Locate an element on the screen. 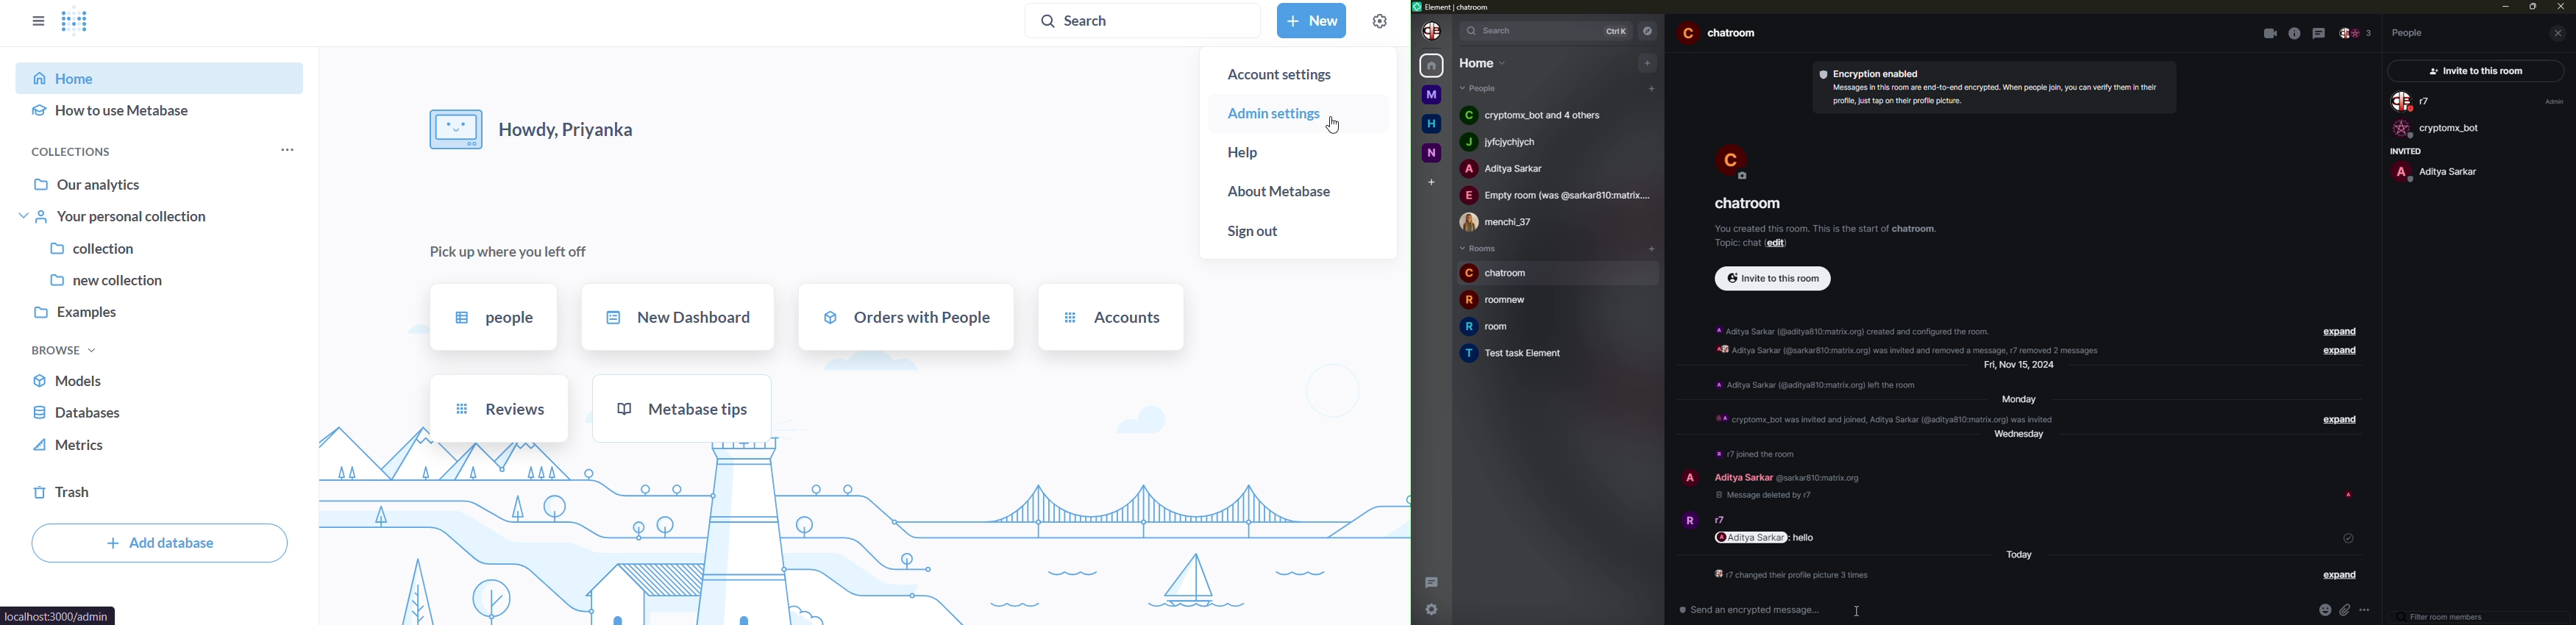 The width and height of the screenshot is (2576, 644). close is located at coordinates (2561, 7).